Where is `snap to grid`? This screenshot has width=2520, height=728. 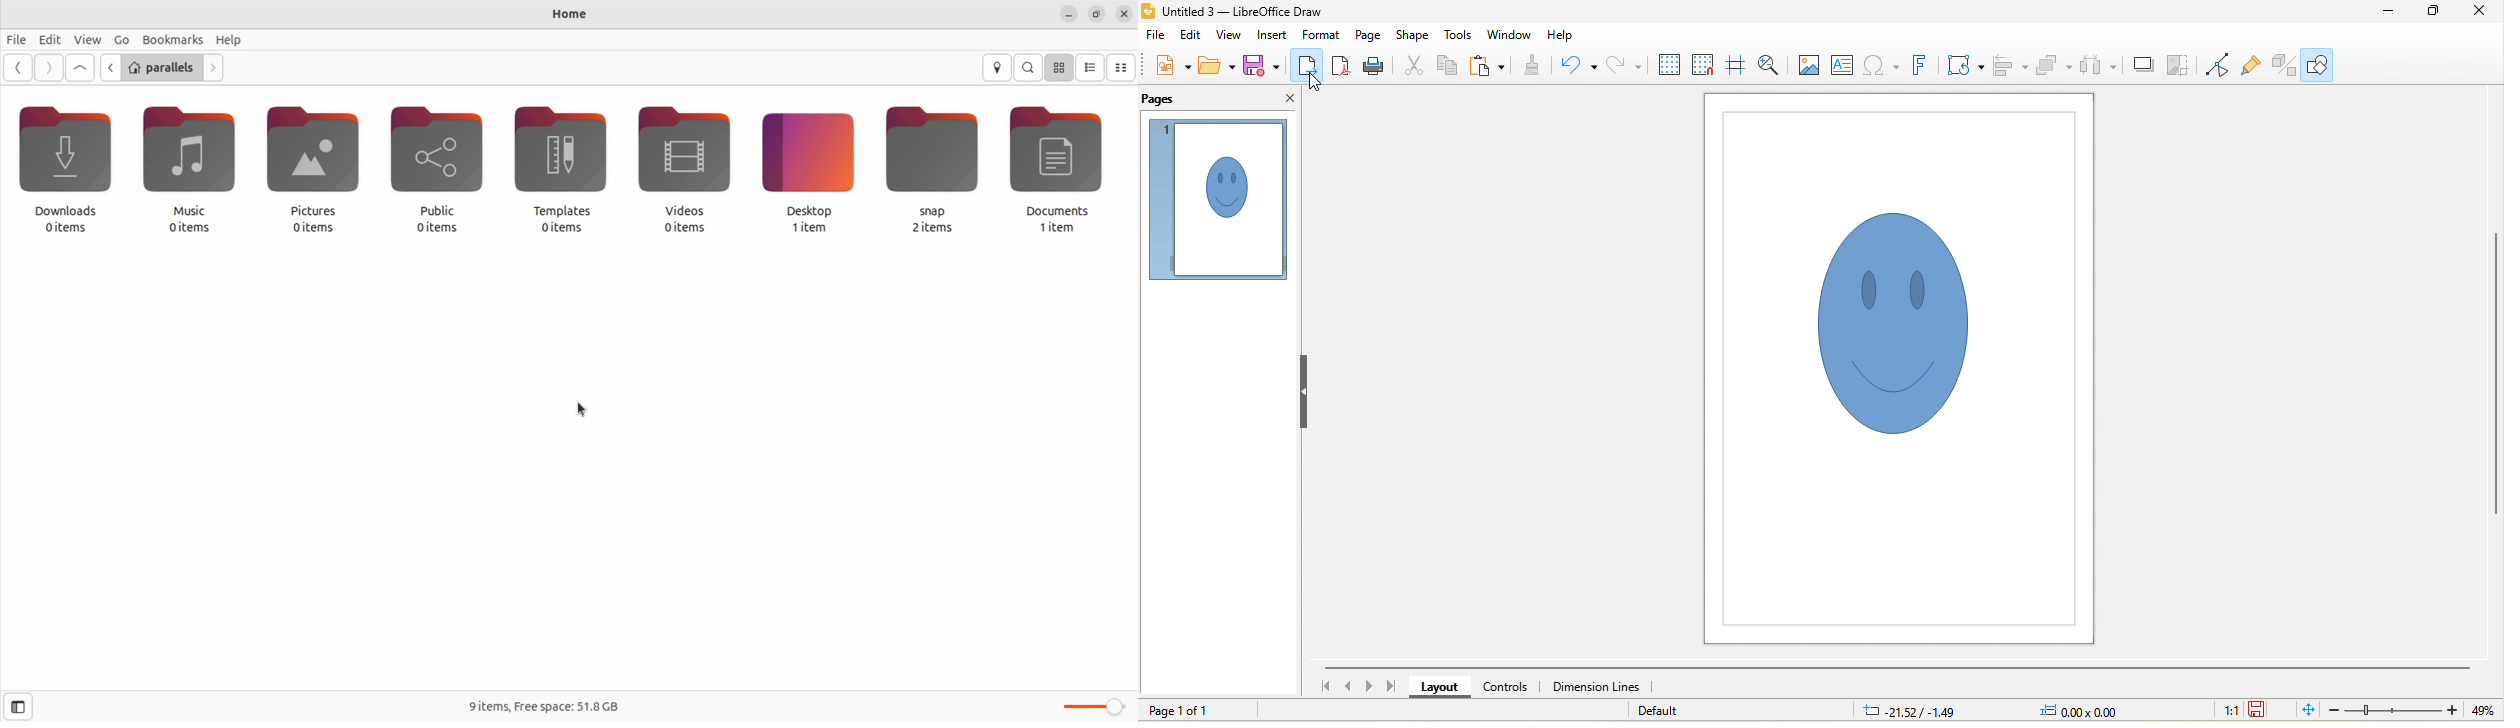
snap to grid is located at coordinates (1701, 64).